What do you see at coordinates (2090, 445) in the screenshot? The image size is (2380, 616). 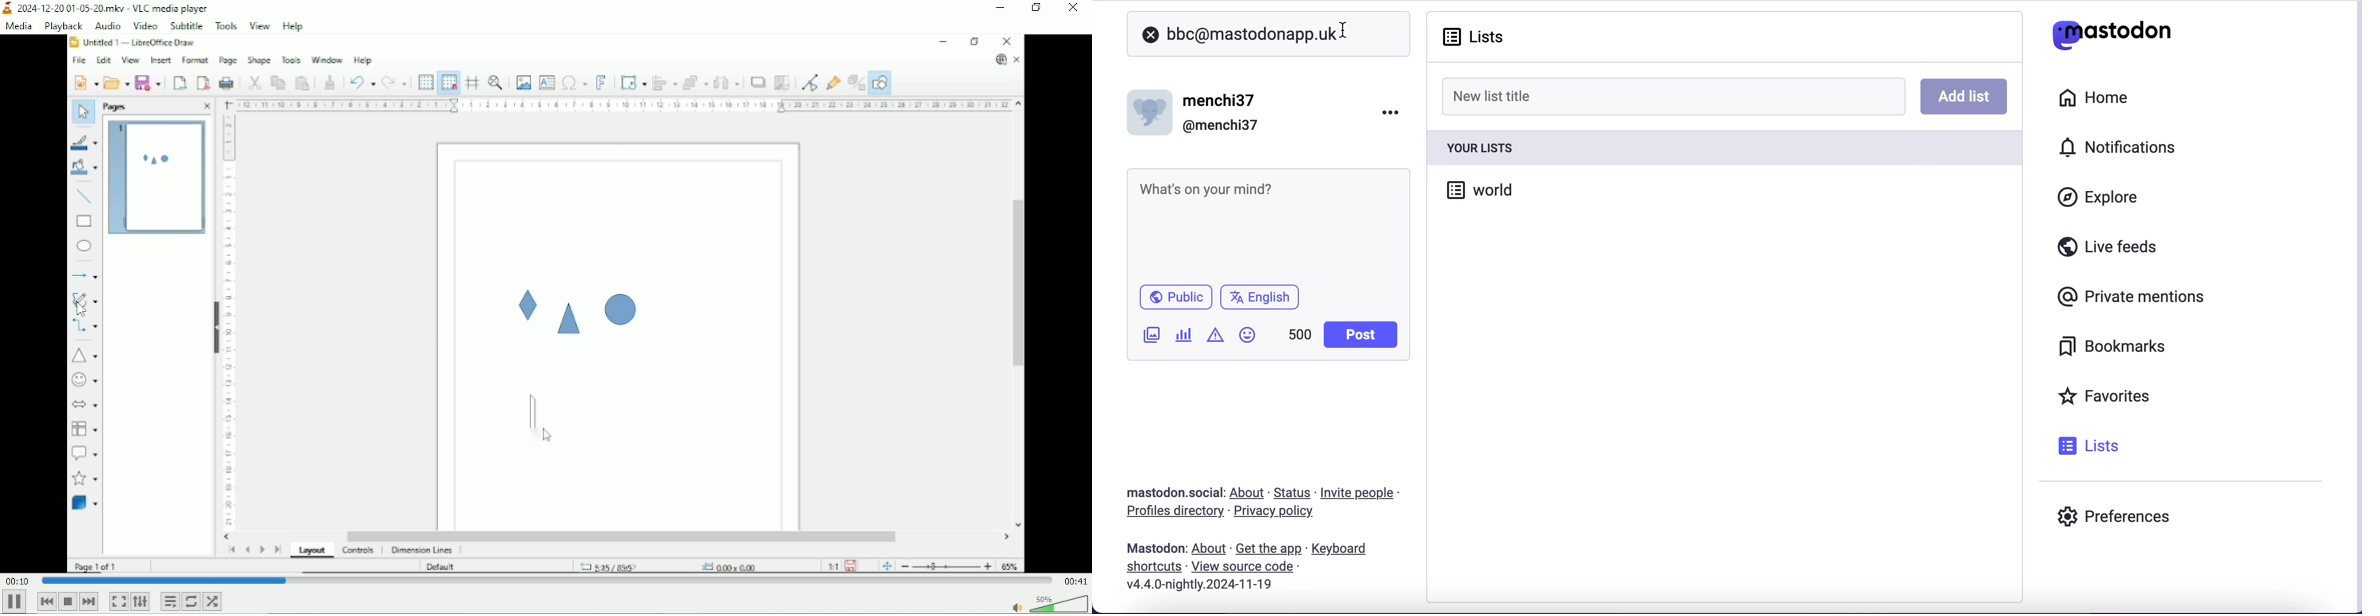 I see `lists` at bounding box center [2090, 445].